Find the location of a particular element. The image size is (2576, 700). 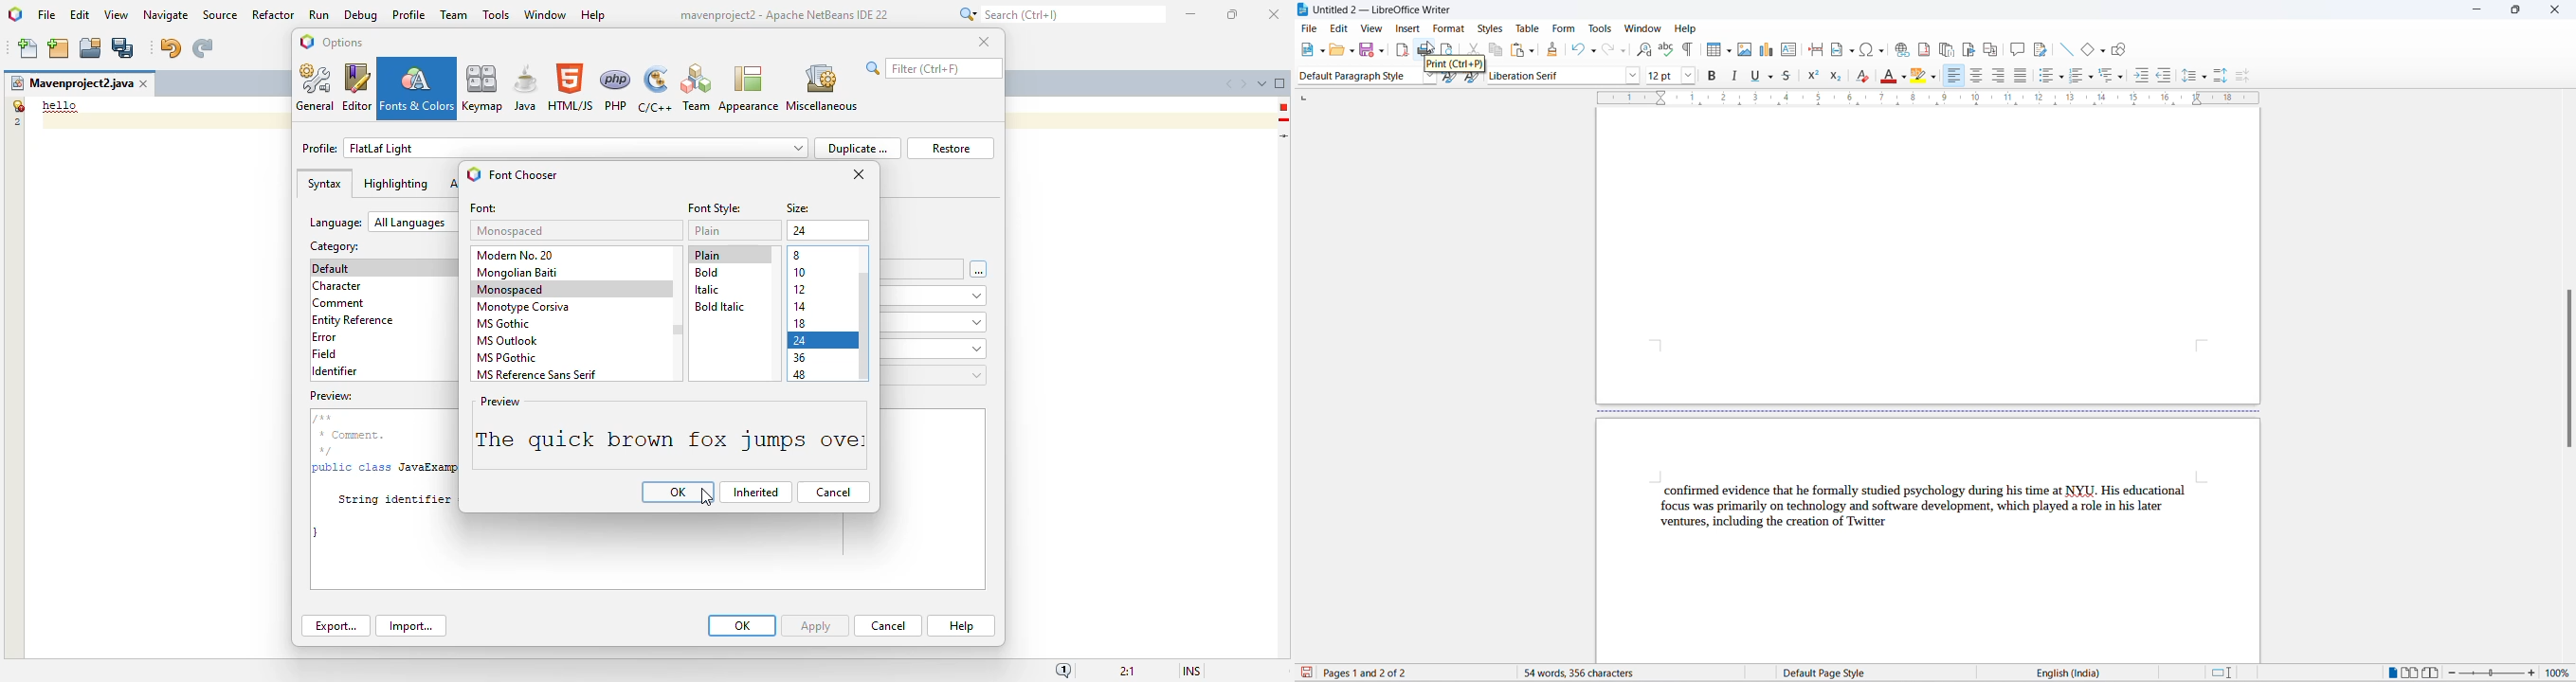

redo is located at coordinates (1609, 48).